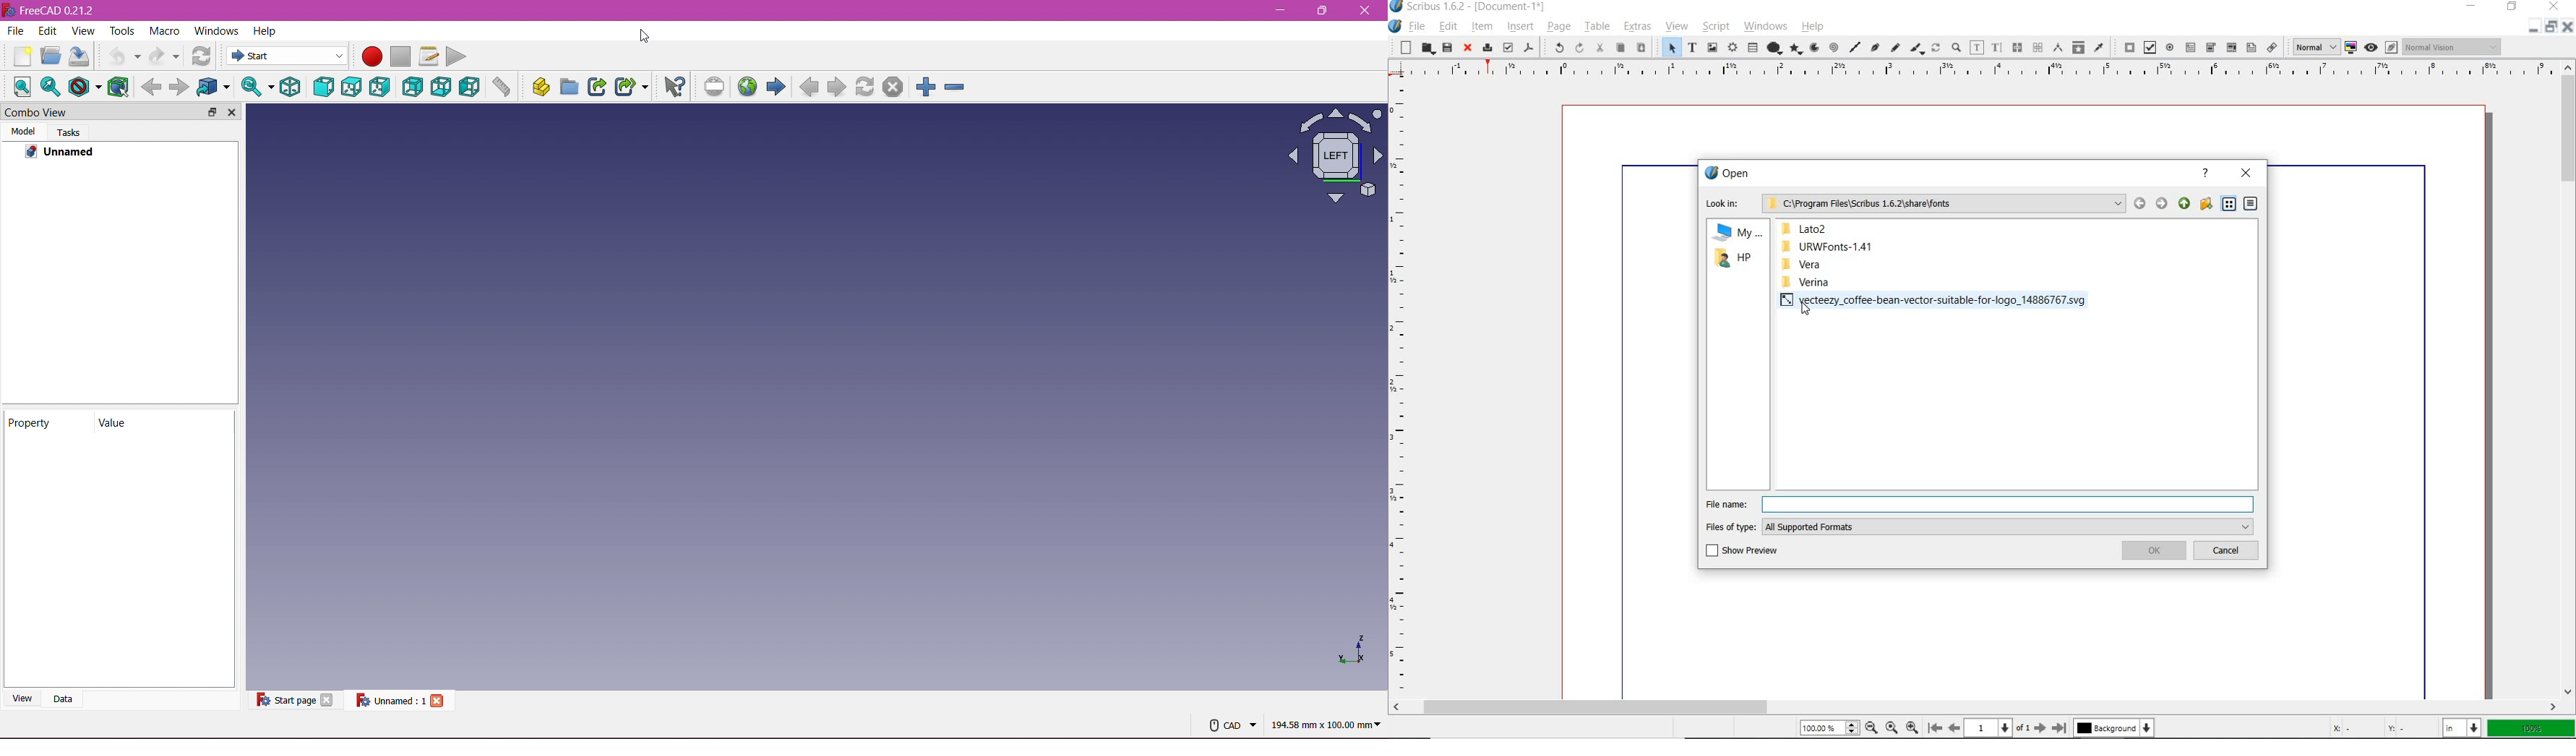  What do you see at coordinates (2114, 729) in the screenshot?
I see `Background` at bounding box center [2114, 729].